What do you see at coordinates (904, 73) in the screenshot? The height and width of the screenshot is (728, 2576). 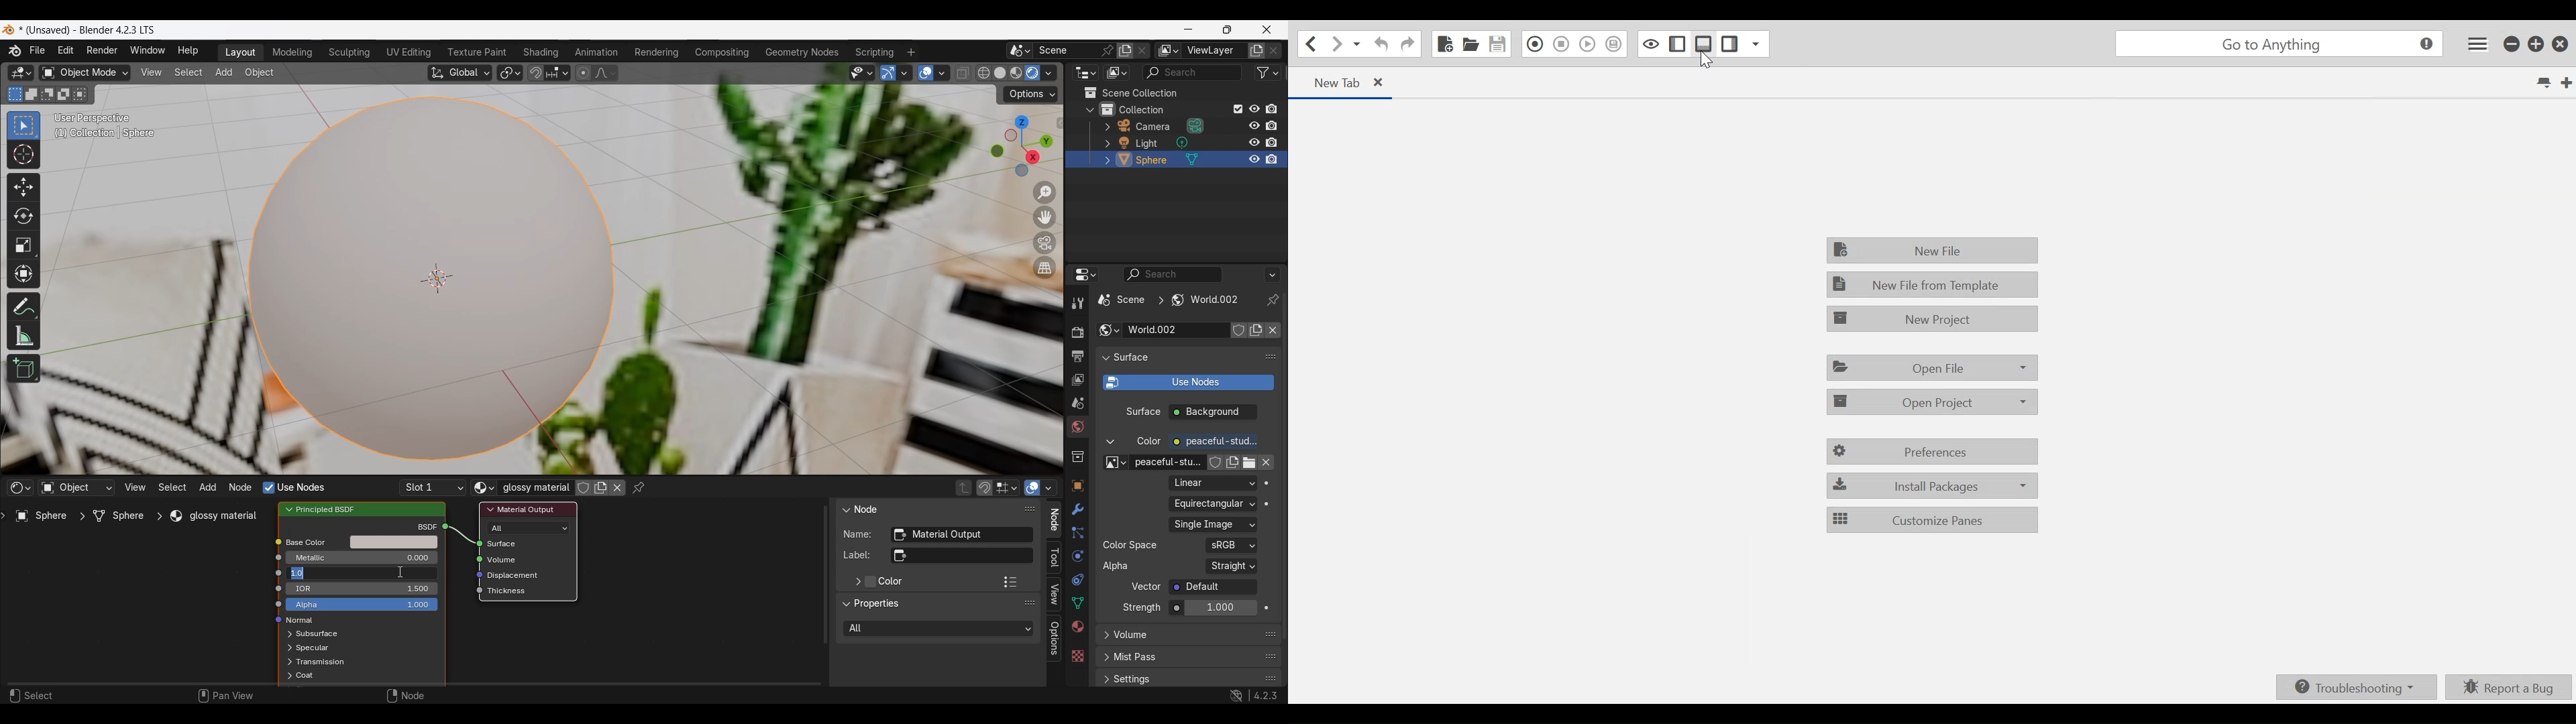 I see `Gizmo options` at bounding box center [904, 73].